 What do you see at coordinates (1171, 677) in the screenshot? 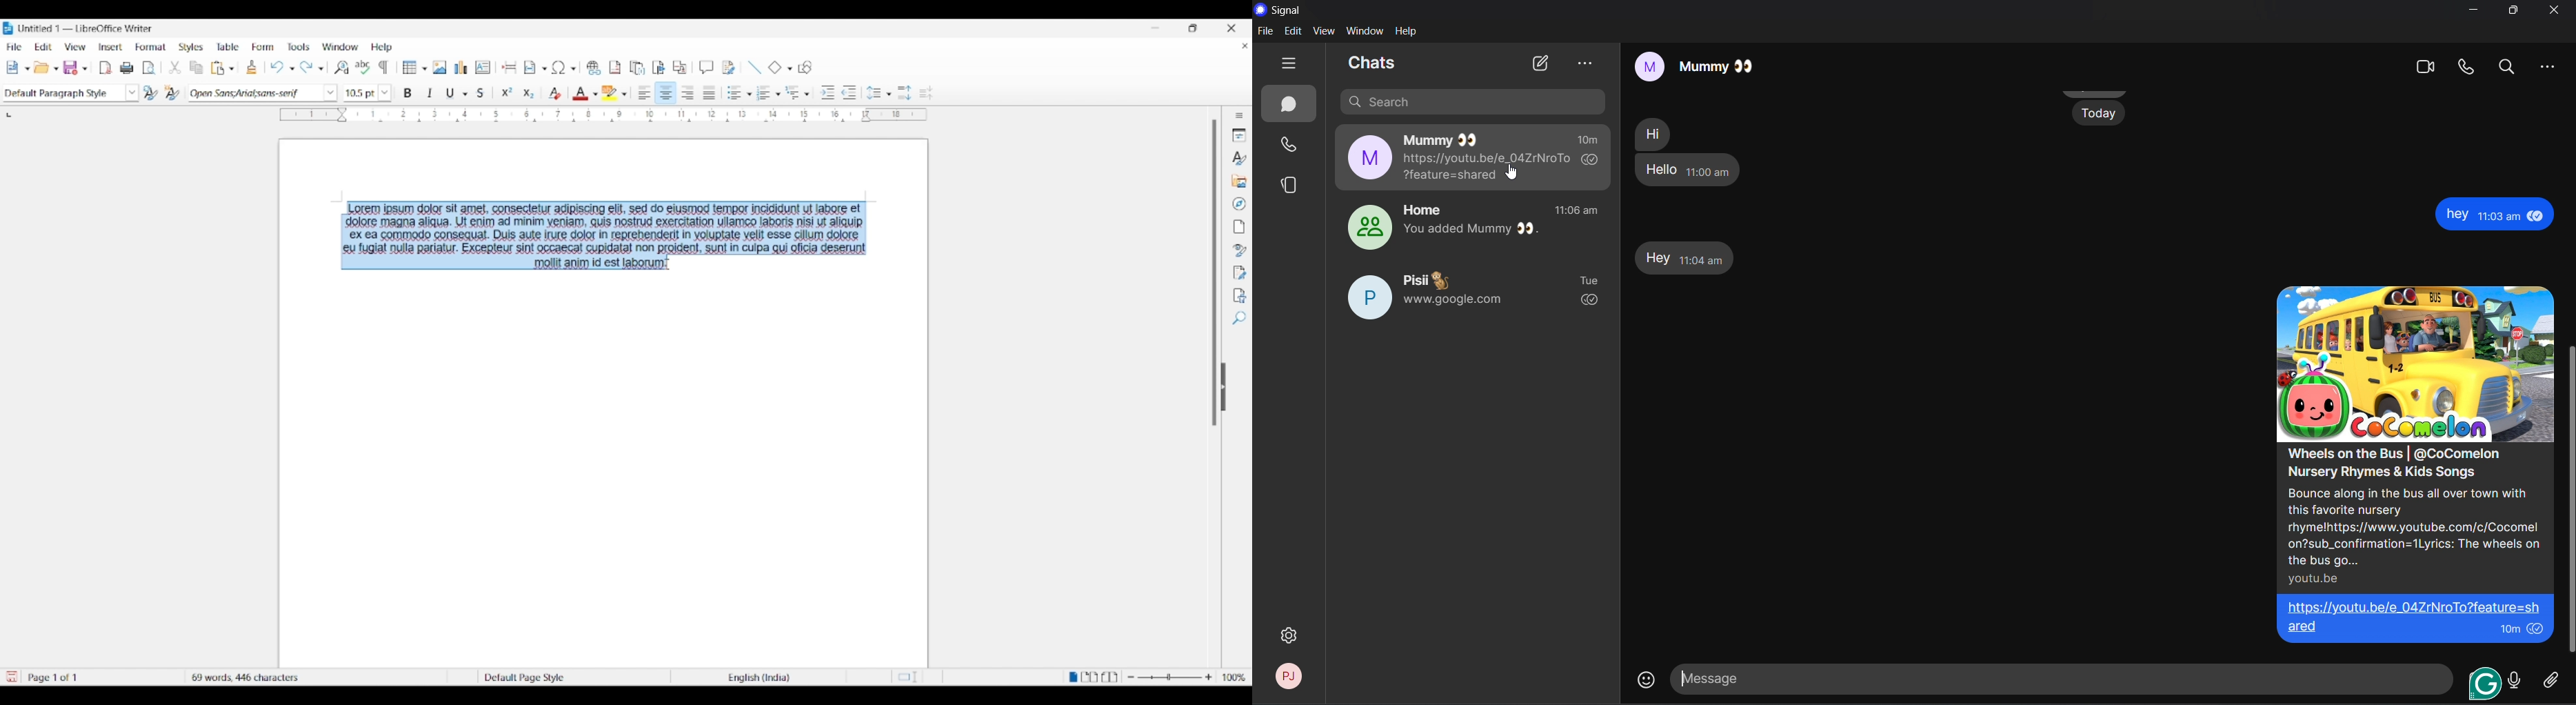
I see `Slider to Zoom in/out` at bounding box center [1171, 677].